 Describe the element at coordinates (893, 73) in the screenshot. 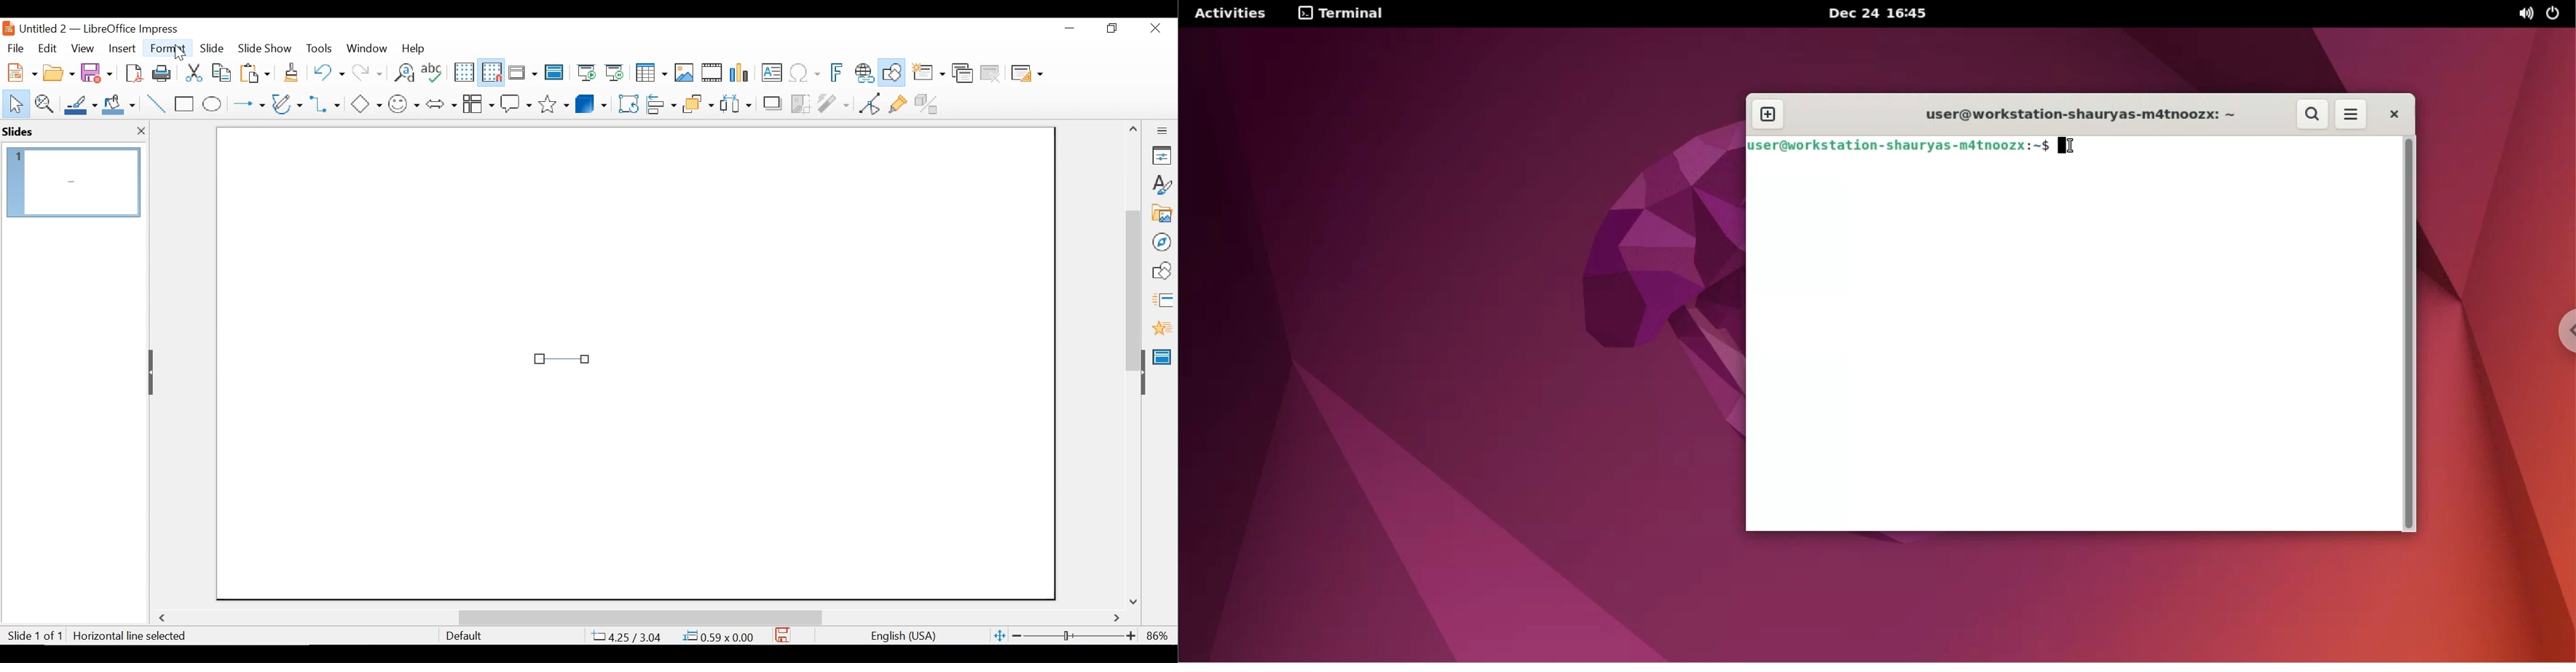

I see `Show Draw Functions` at that location.